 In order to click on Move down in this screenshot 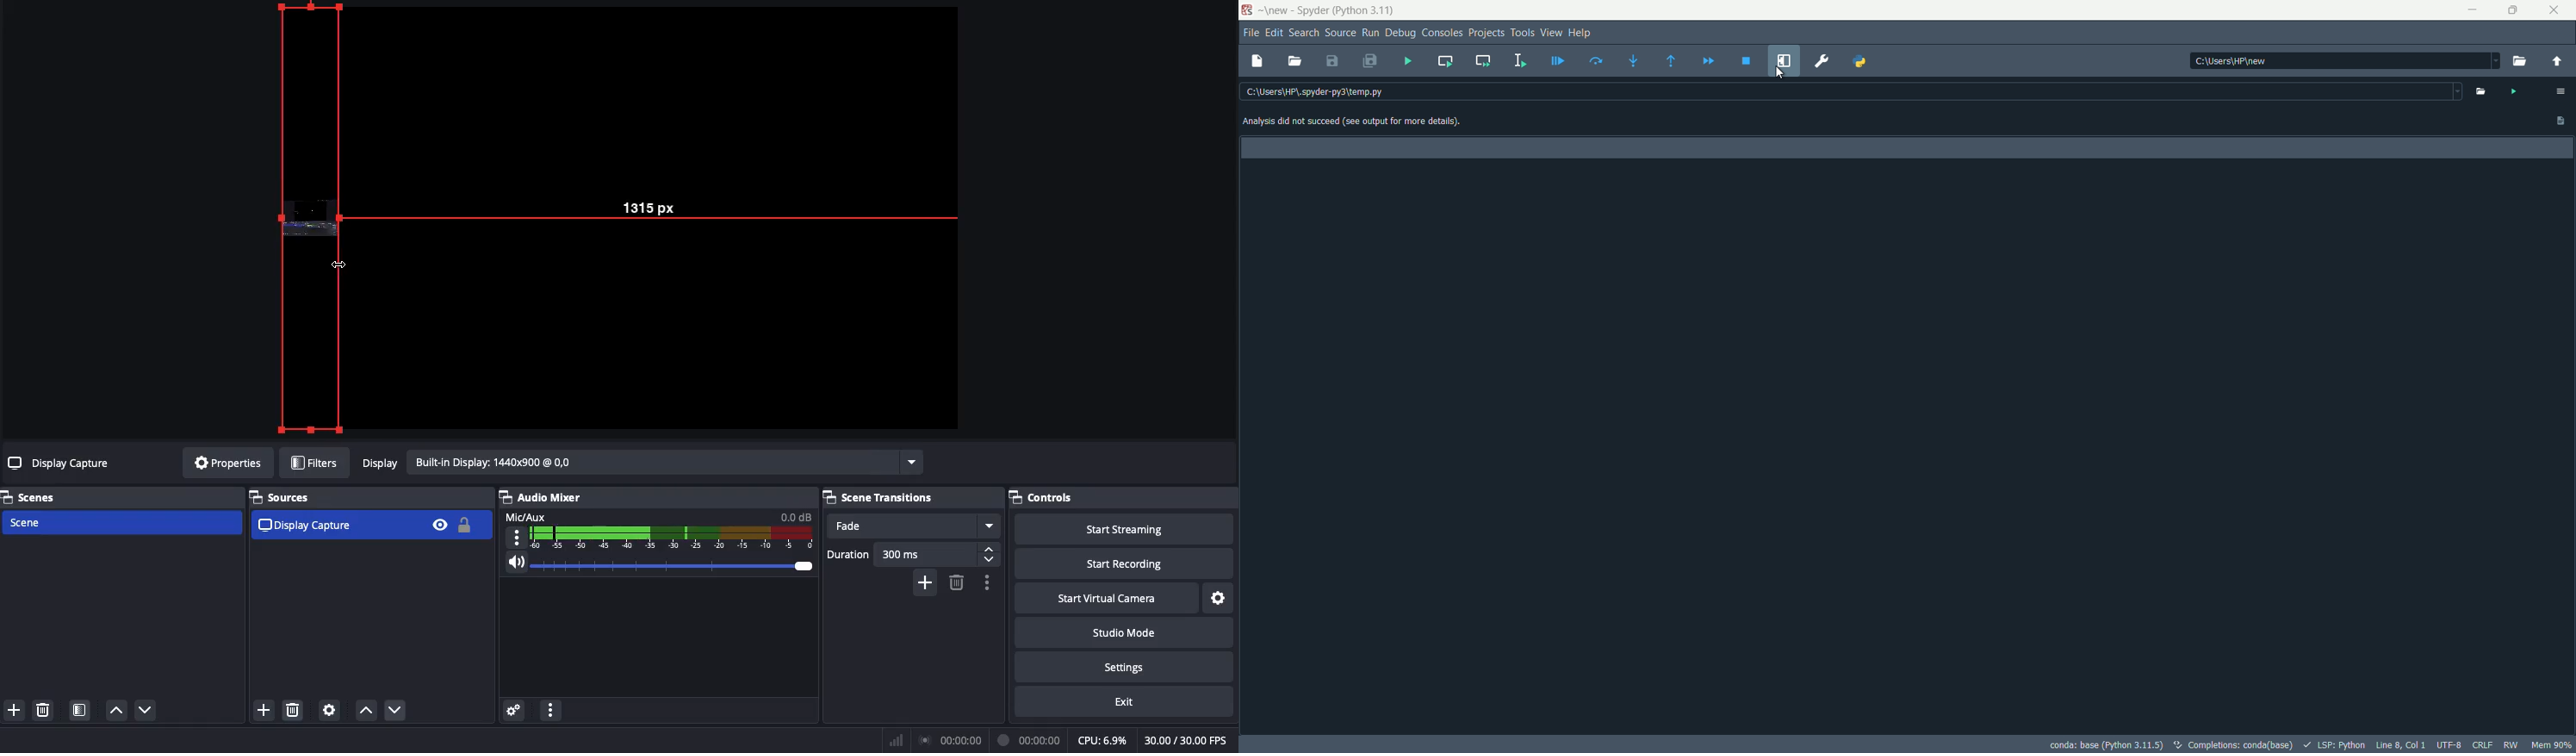, I will do `click(146, 710)`.